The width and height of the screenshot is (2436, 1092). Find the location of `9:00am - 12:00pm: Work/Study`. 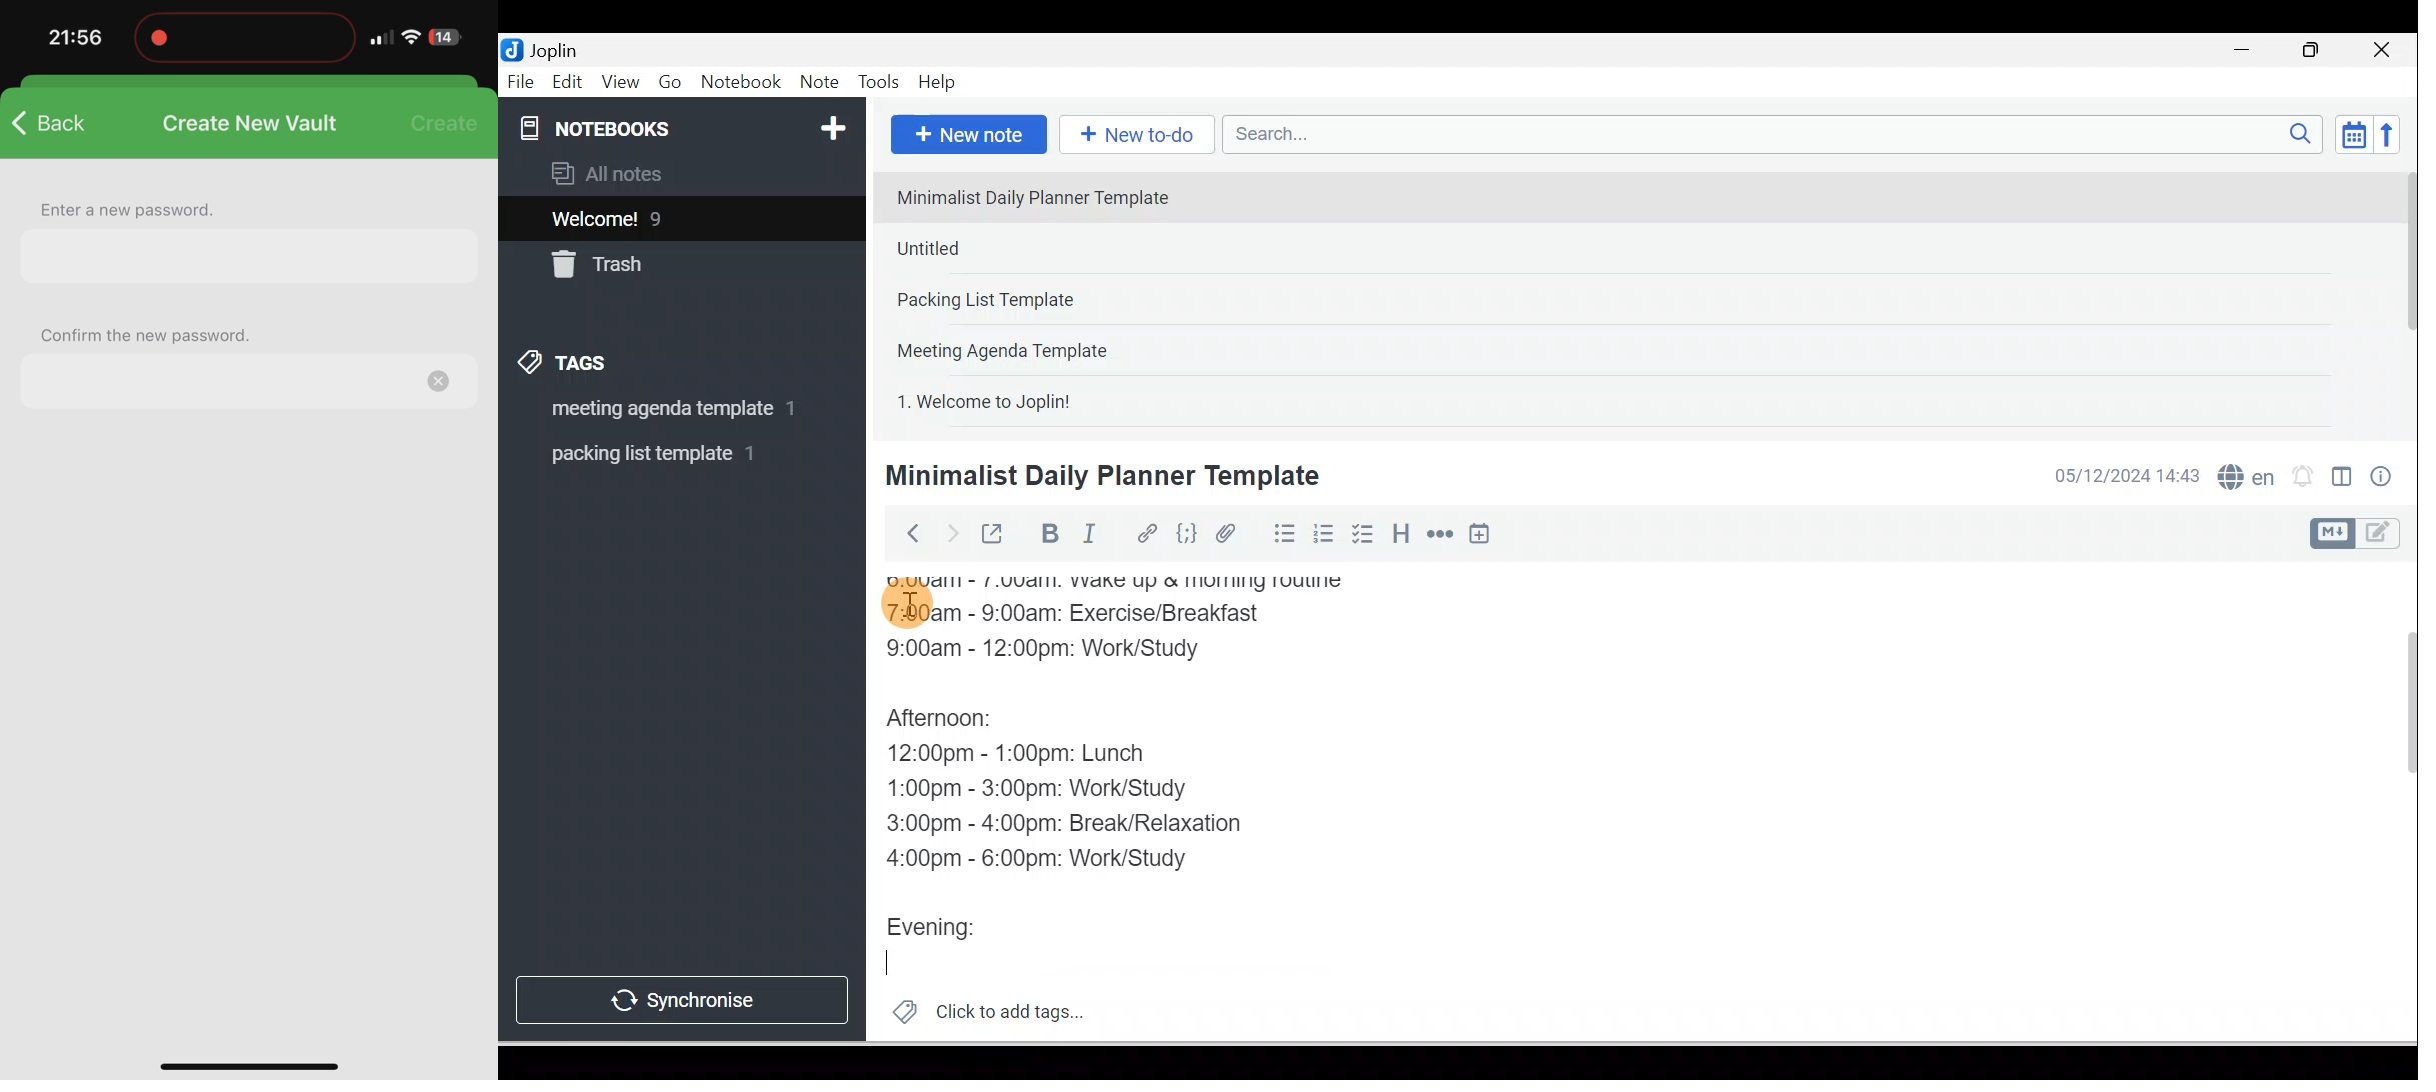

9:00am - 12:00pm: Work/Study is located at coordinates (1065, 652).